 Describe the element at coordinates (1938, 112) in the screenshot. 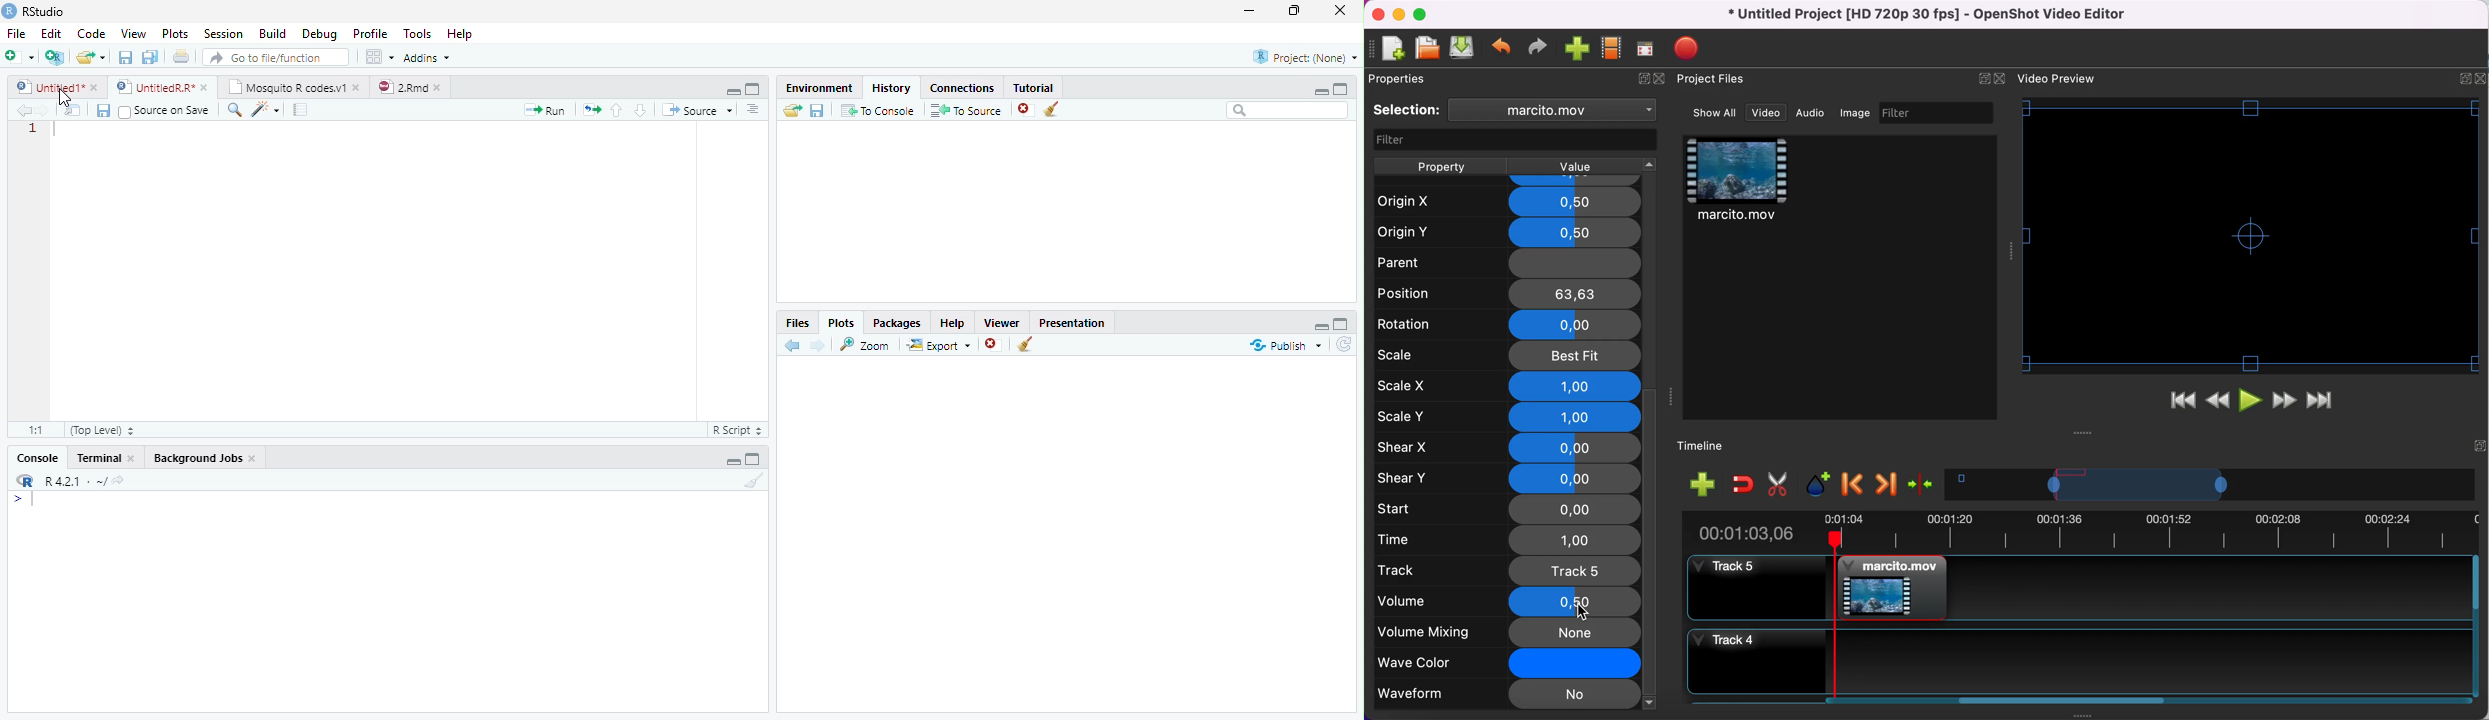

I see `filter` at that location.